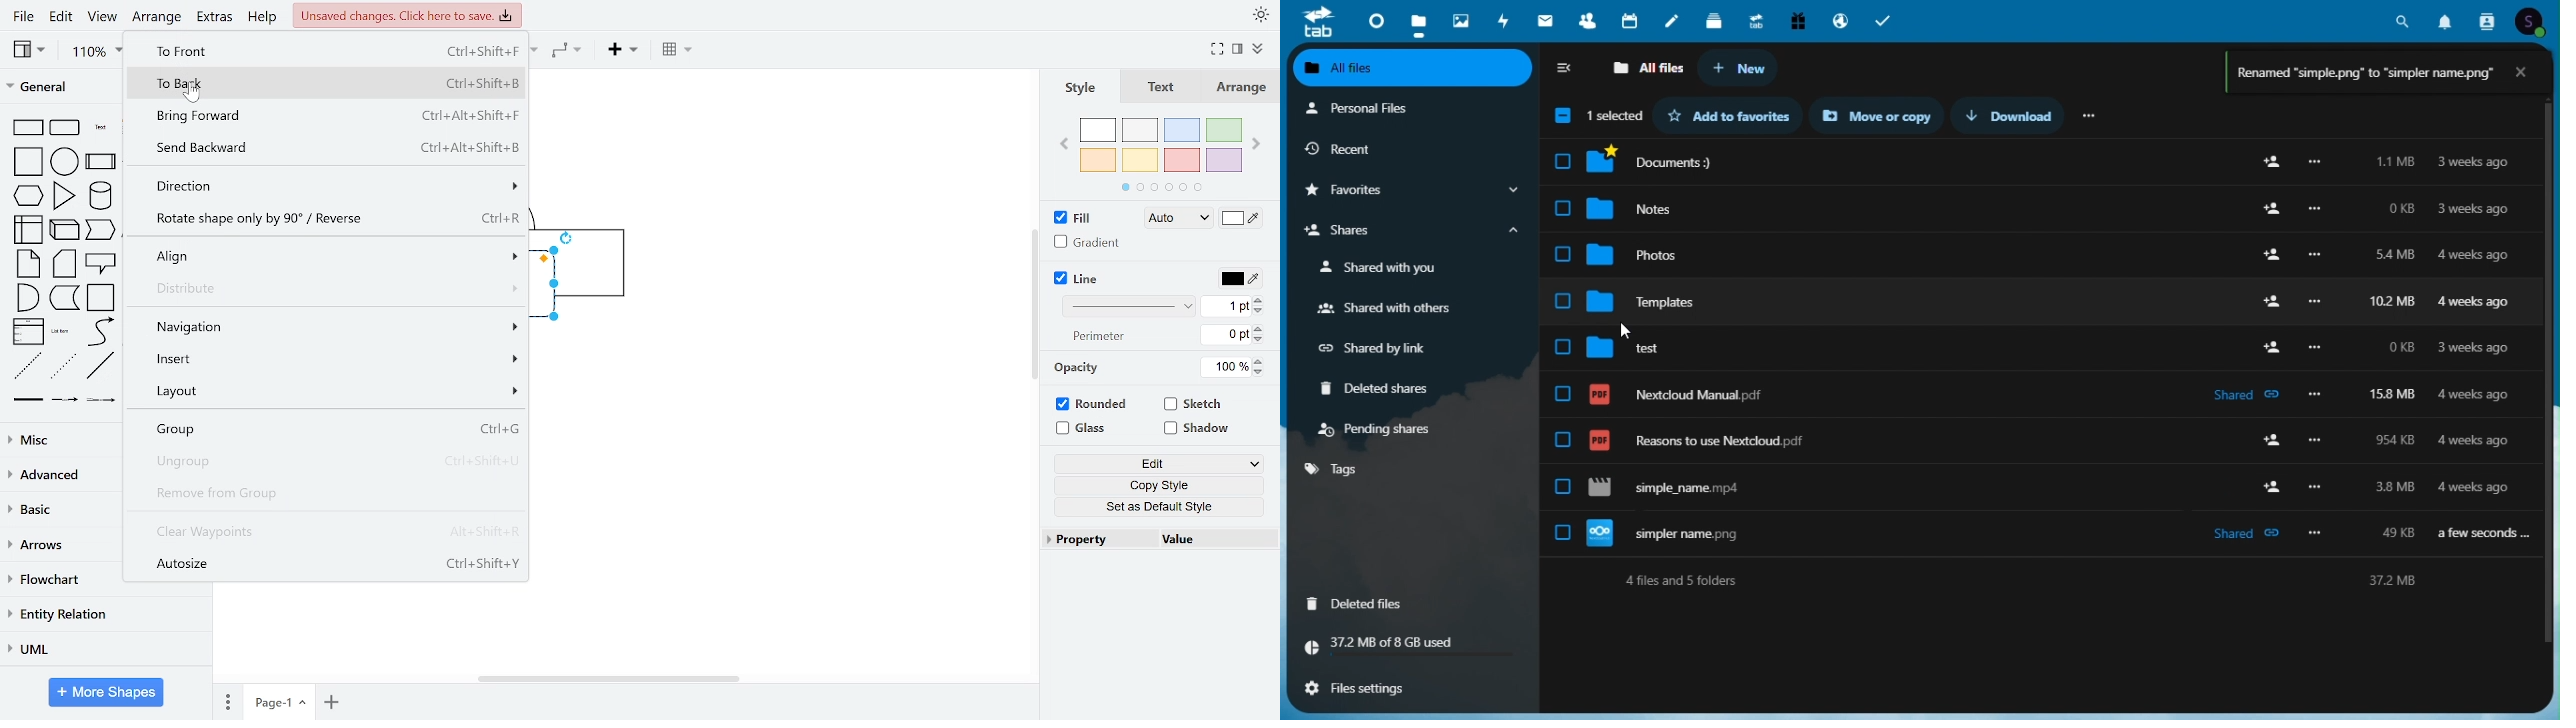  Describe the element at coordinates (1162, 187) in the screenshot. I see `pages in colors` at that location.